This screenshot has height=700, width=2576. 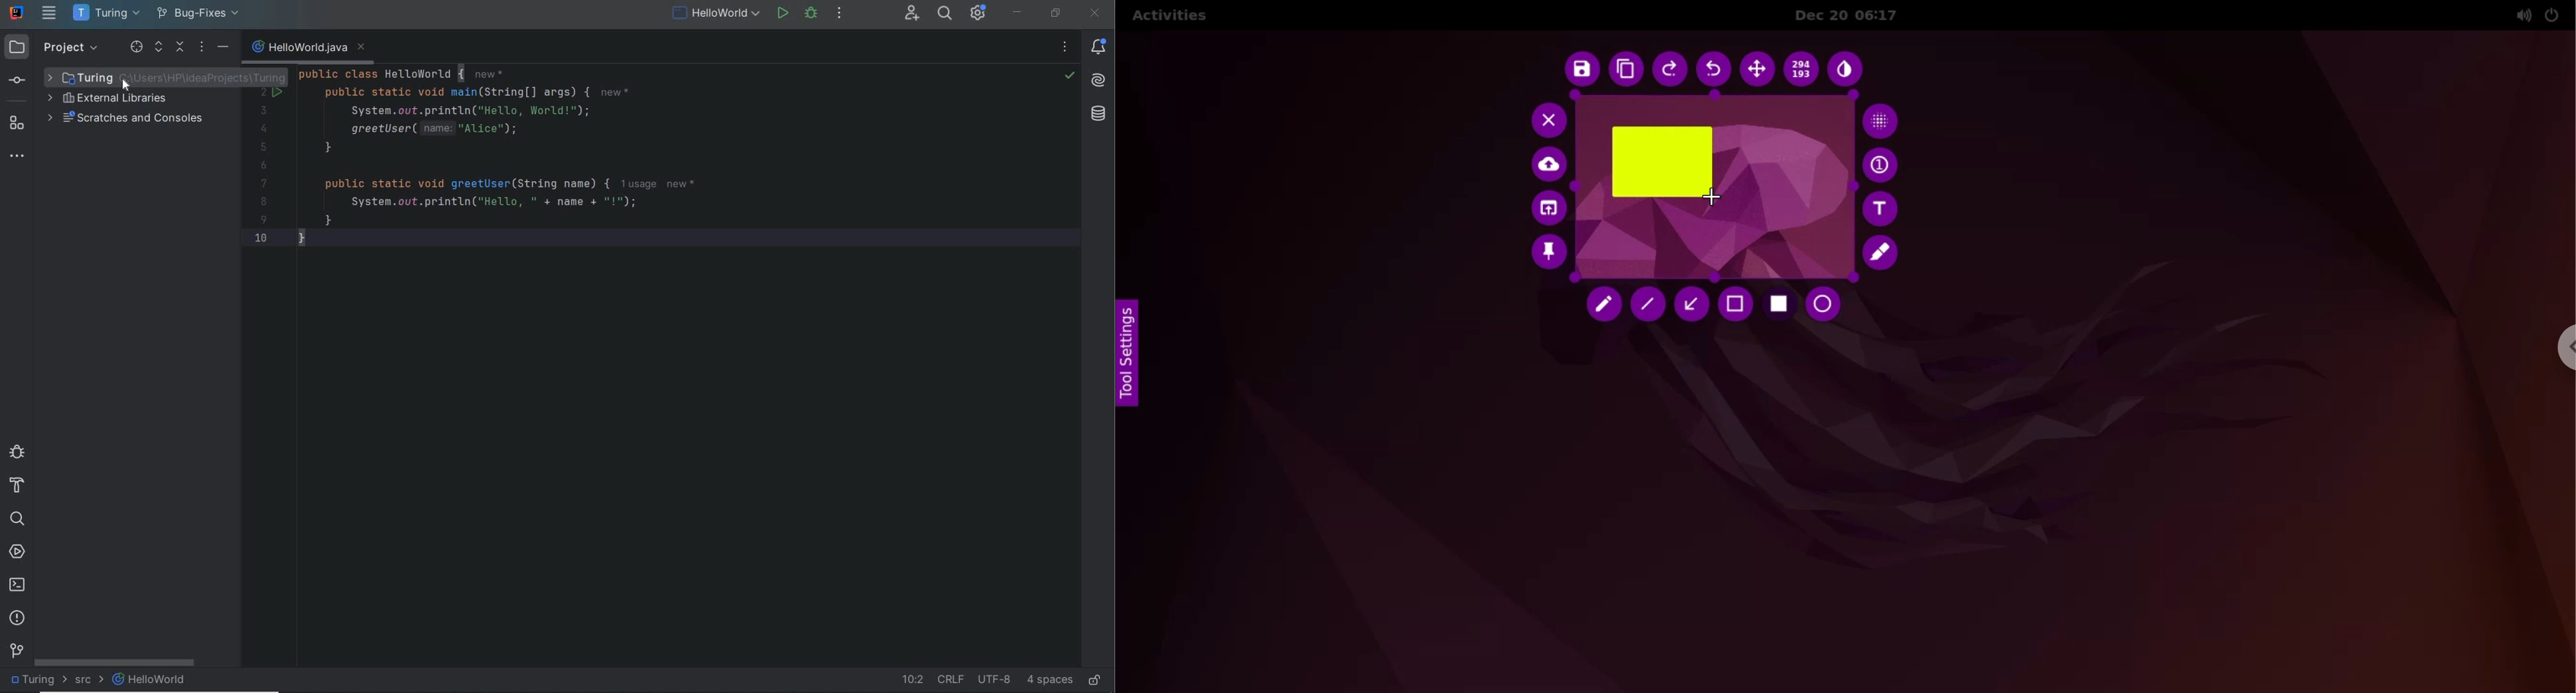 What do you see at coordinates (17, 123) in the screenshot?
I see `structure` at bounding box center [17, 123].